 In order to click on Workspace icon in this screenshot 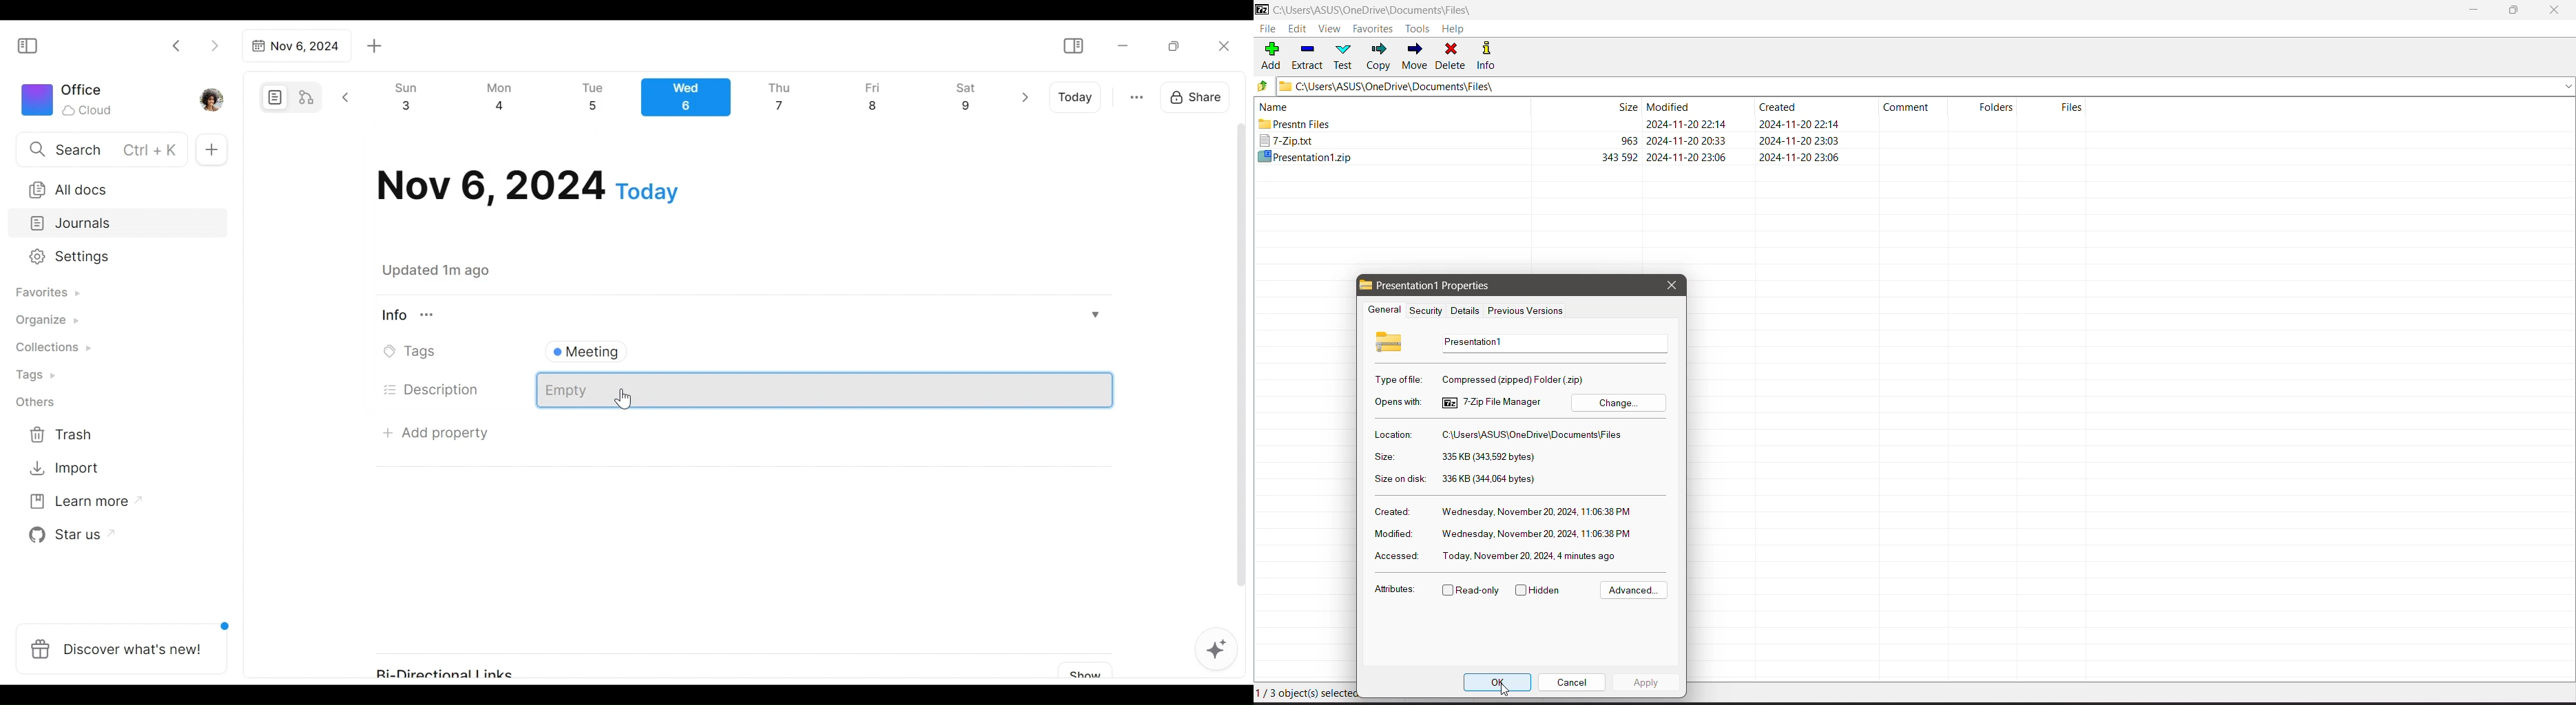, I will do `click(69, 98)`.